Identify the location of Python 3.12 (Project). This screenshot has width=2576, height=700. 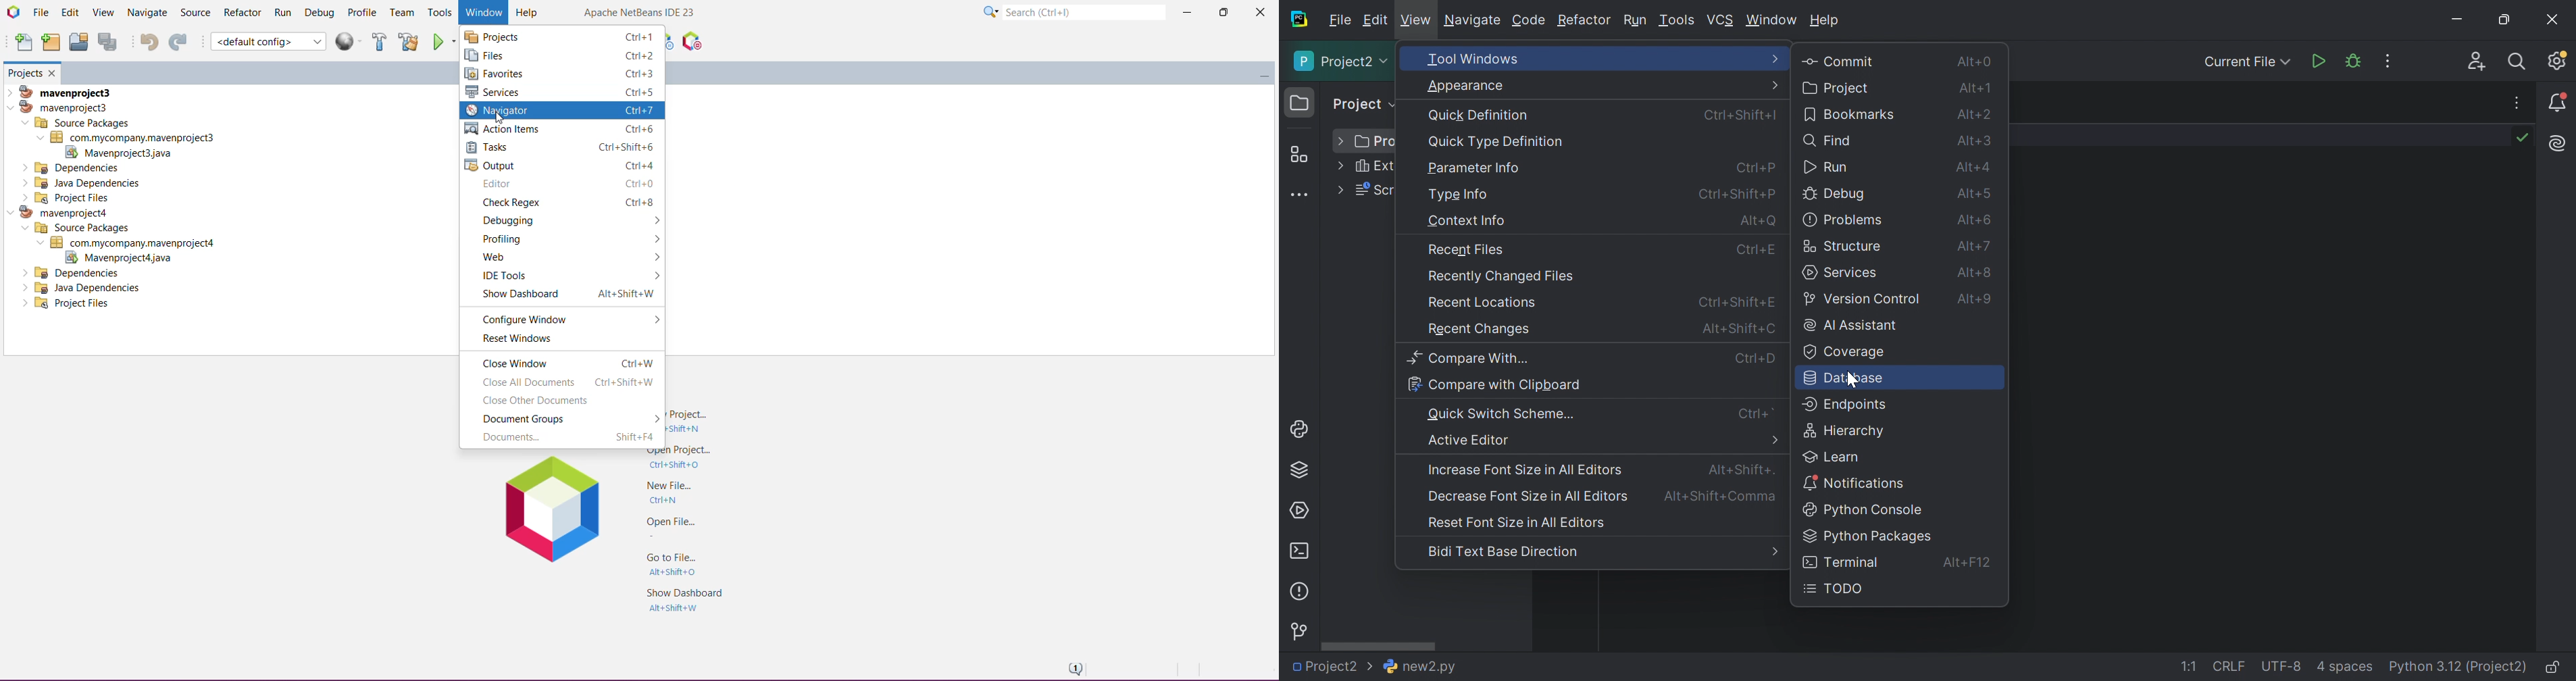
(2458, 666).